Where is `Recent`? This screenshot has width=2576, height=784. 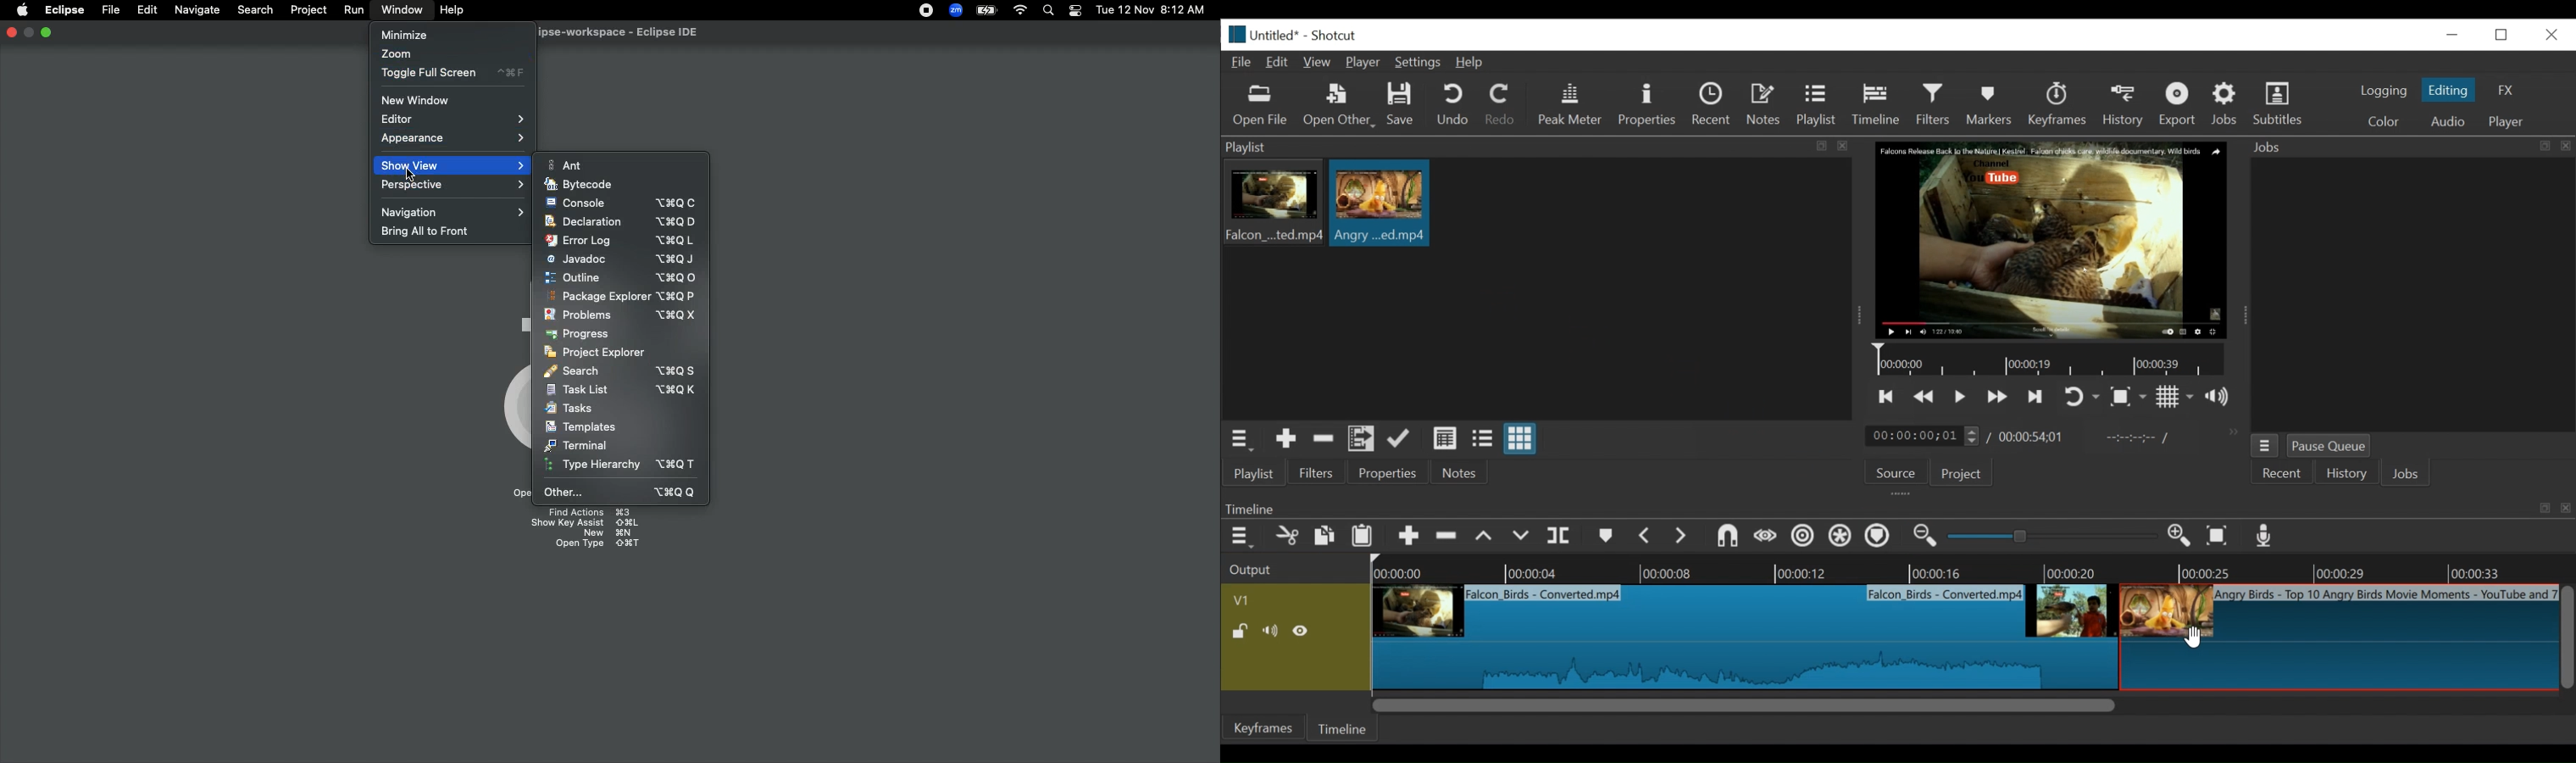
Recent is located at coordinates (1715, 106).